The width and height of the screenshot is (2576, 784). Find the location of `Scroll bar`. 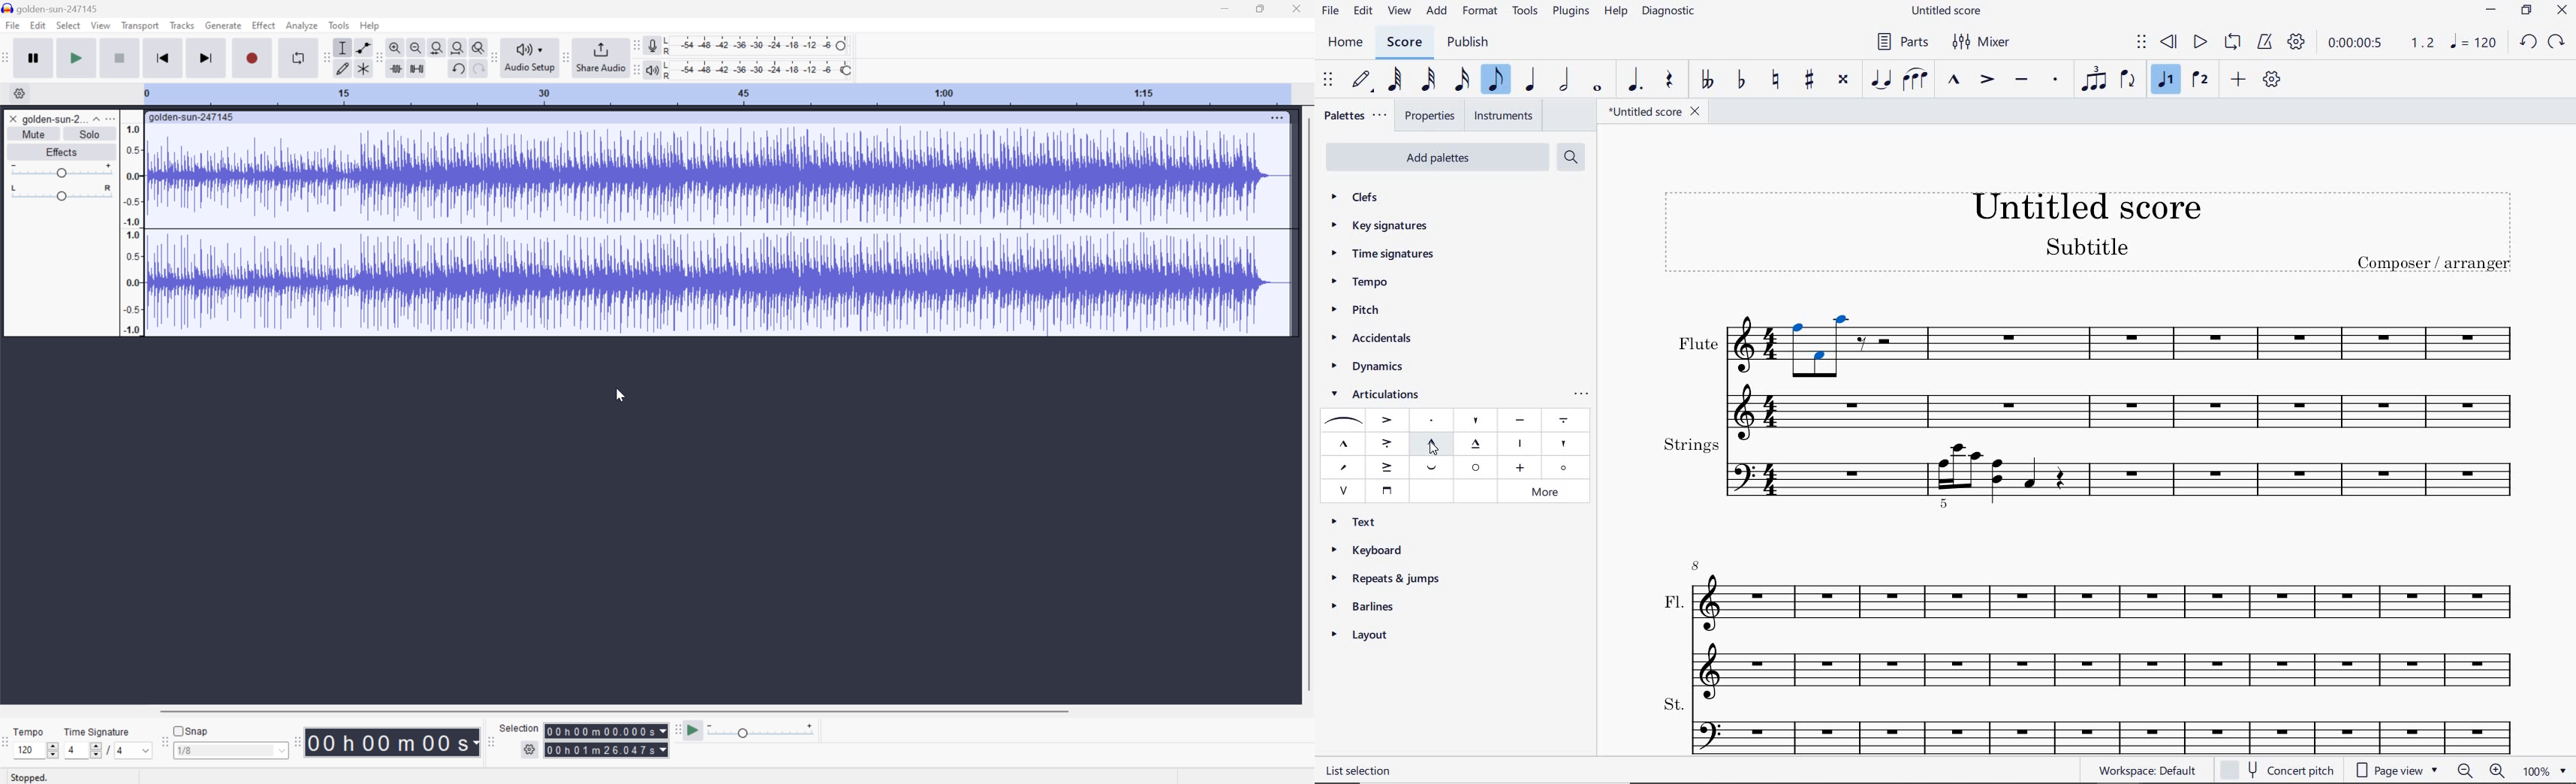

Scroll bar is located at coordinates (620, 709).